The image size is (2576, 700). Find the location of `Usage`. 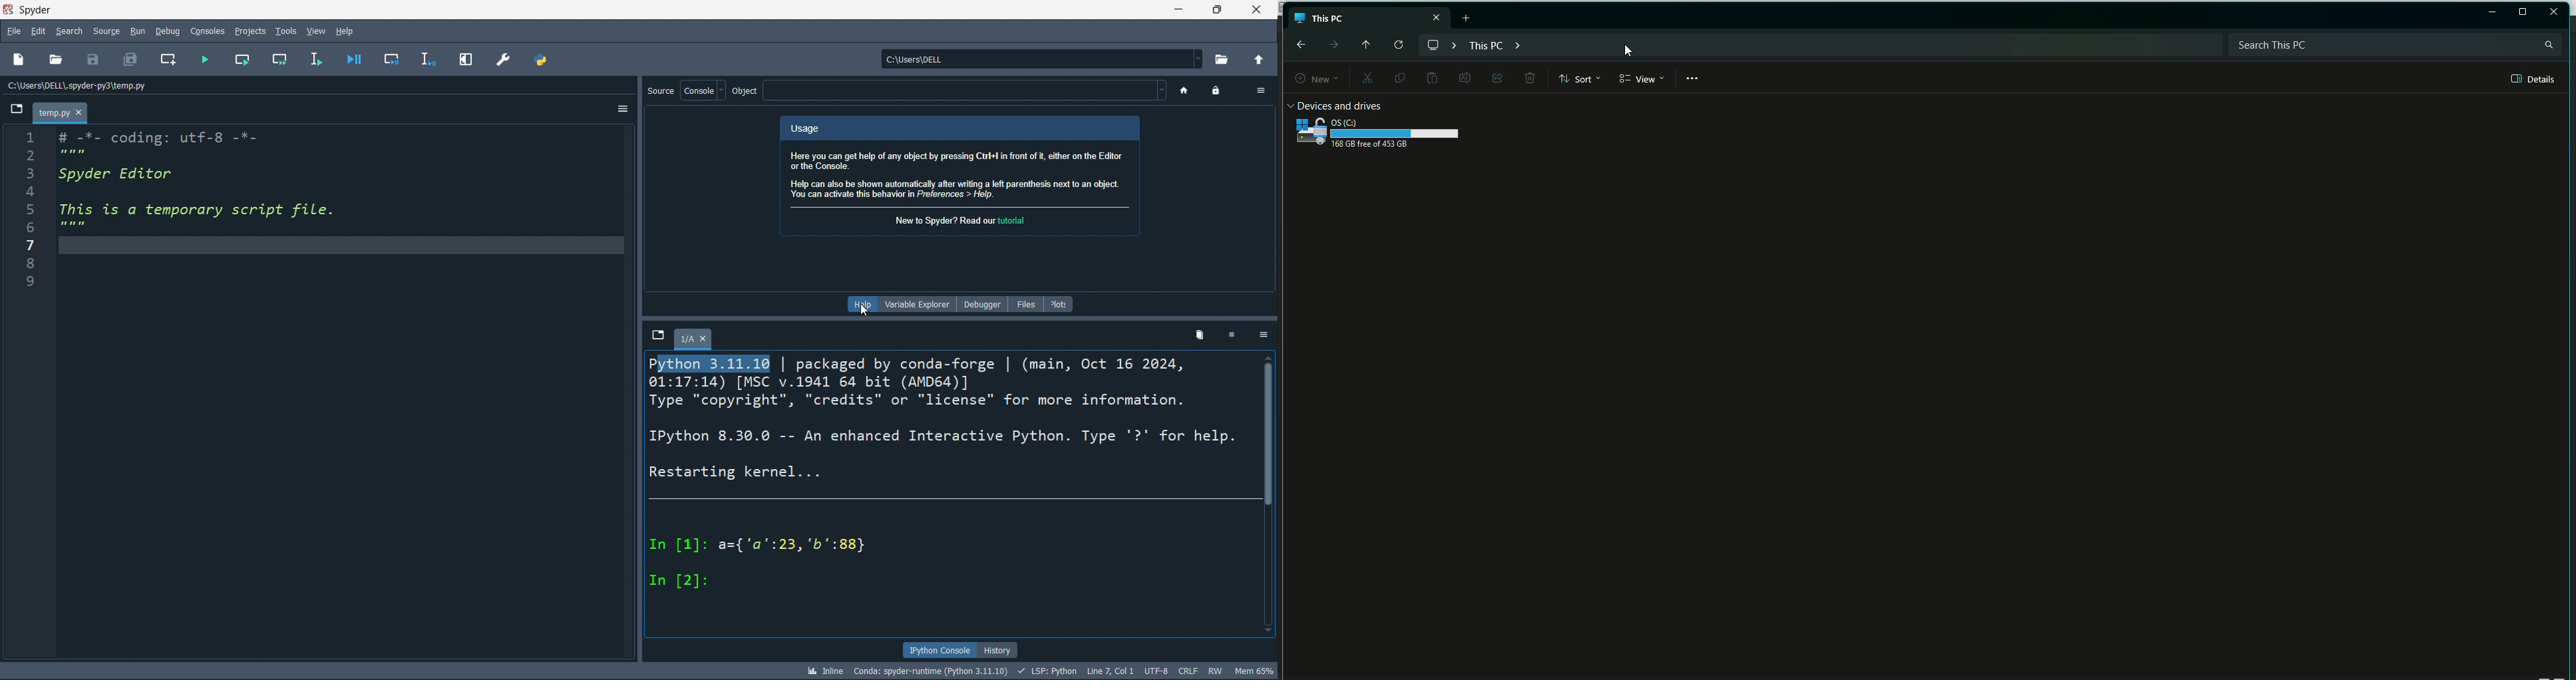

Usage is located at coordinates (810, 129).